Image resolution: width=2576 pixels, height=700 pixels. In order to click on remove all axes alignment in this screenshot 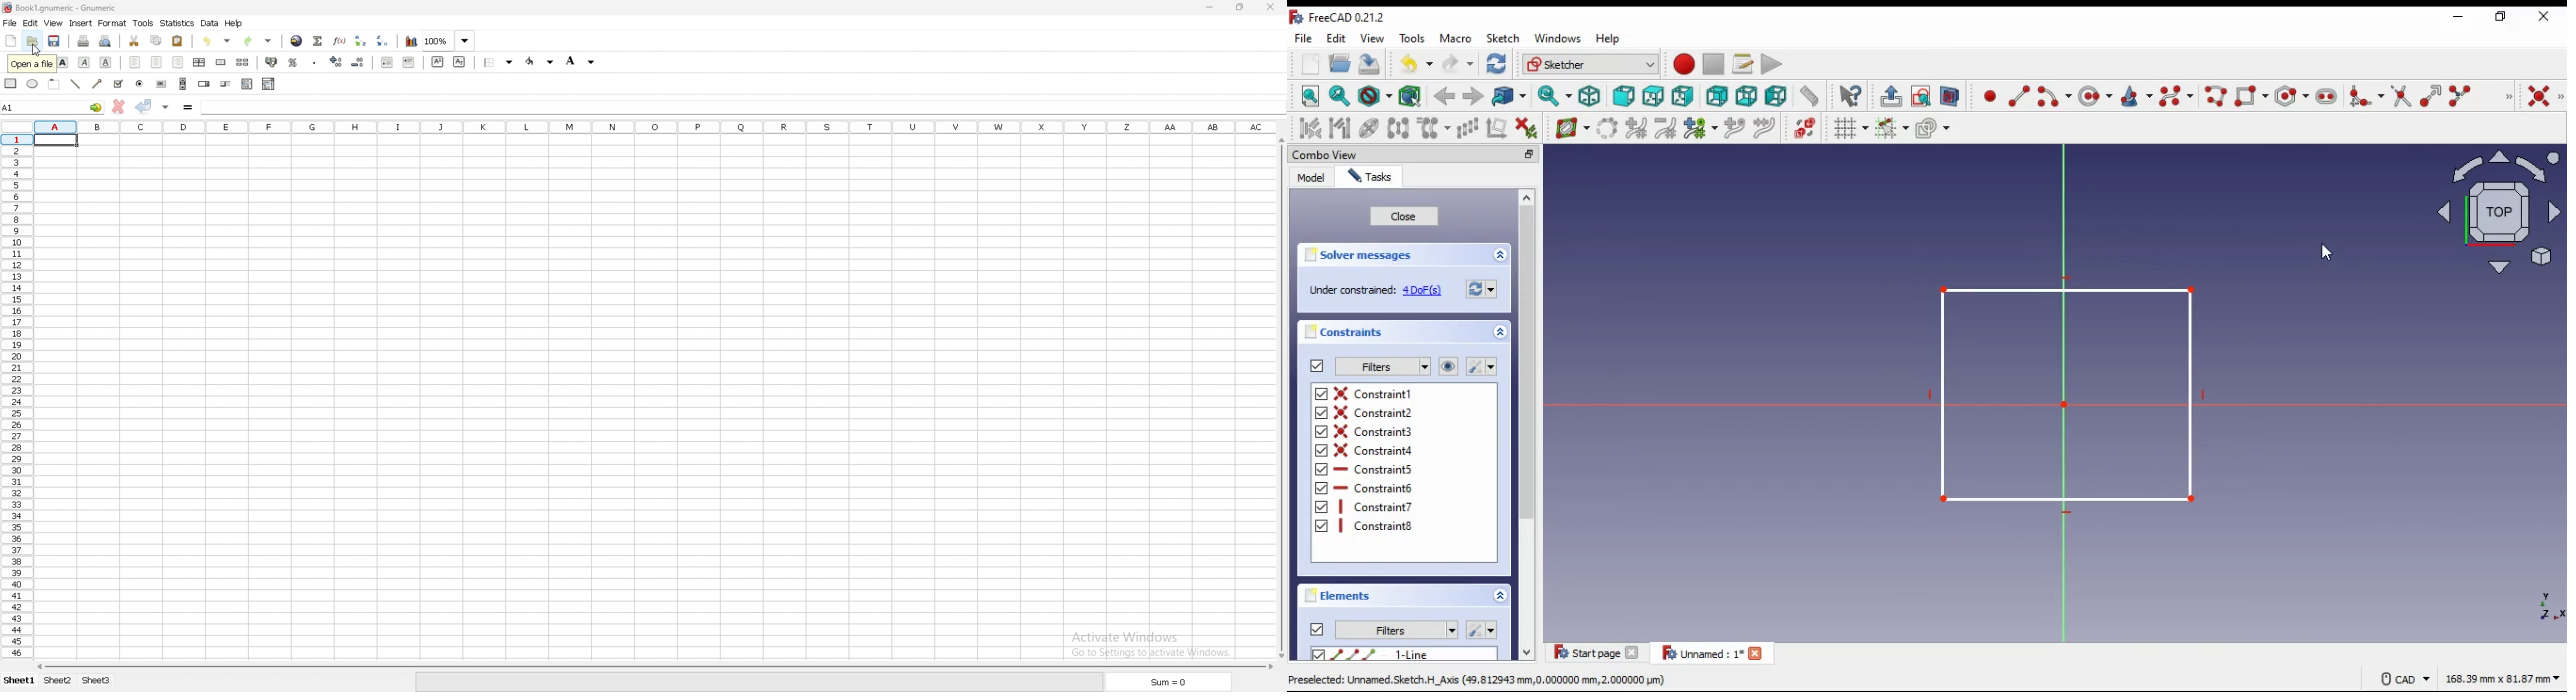, I will do `click(1497, 127)`.